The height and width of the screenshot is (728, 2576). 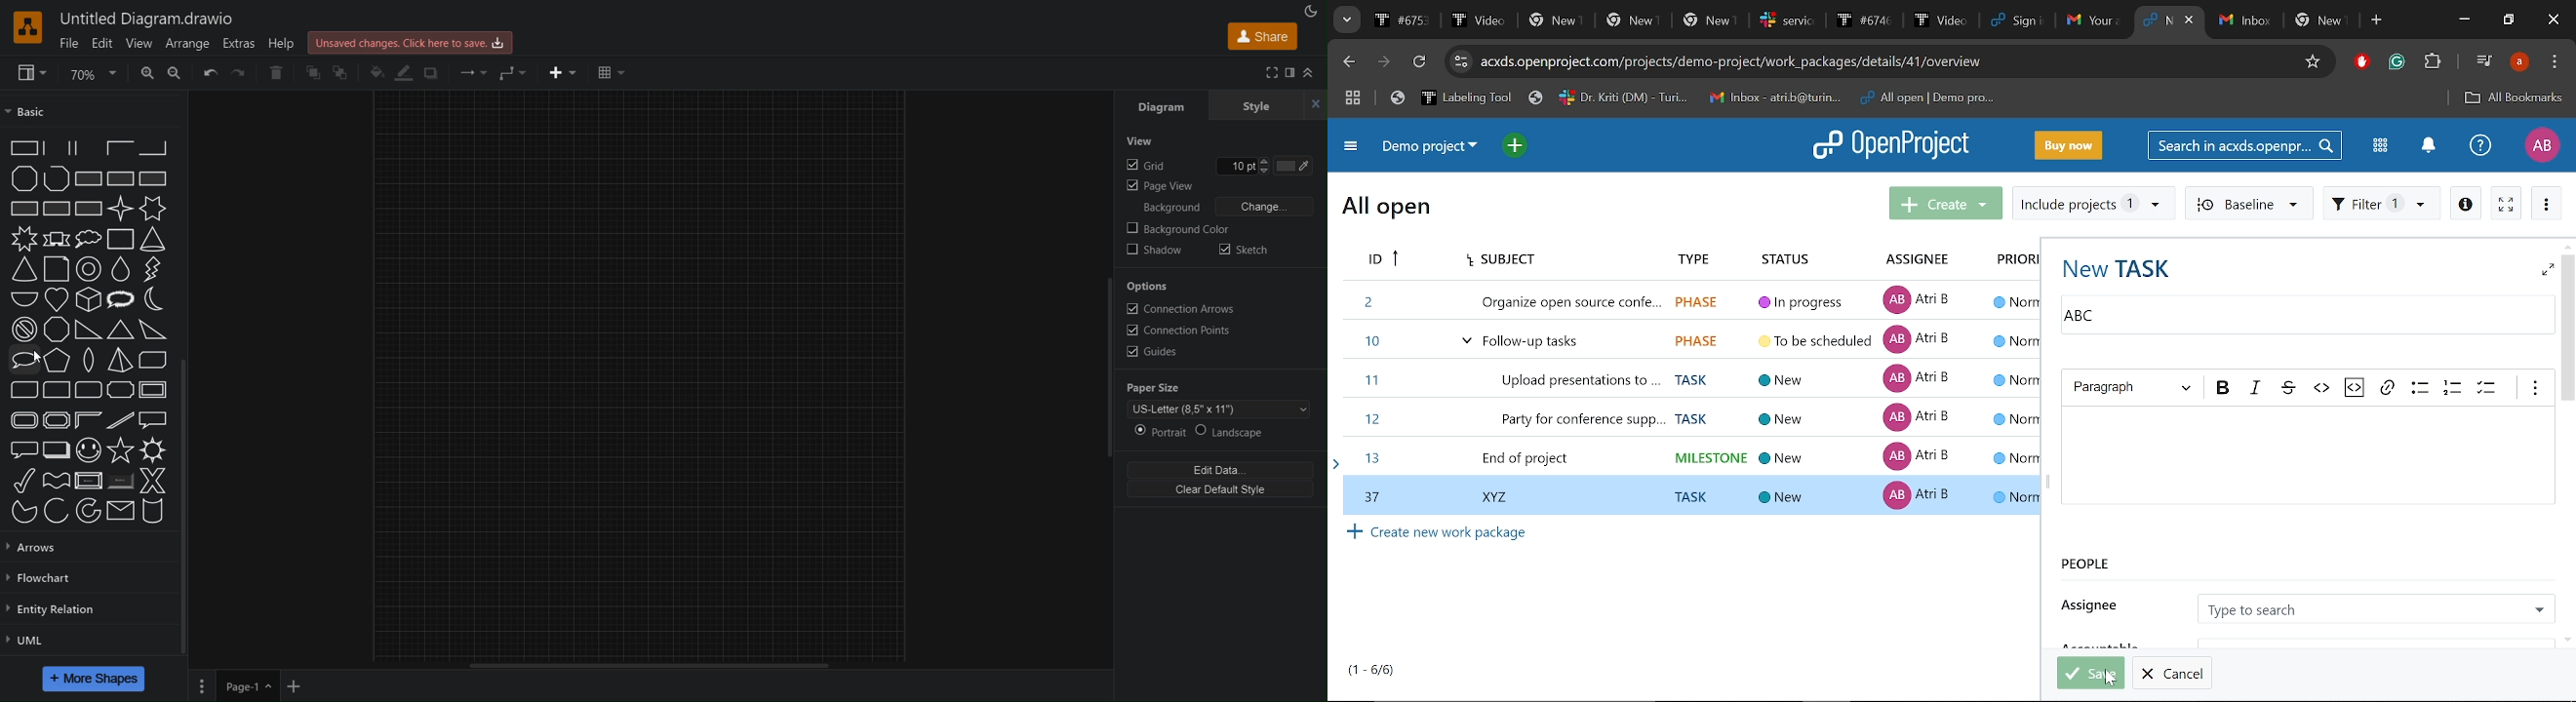 I want to click on Refresh, so click(x=1422, y=62).